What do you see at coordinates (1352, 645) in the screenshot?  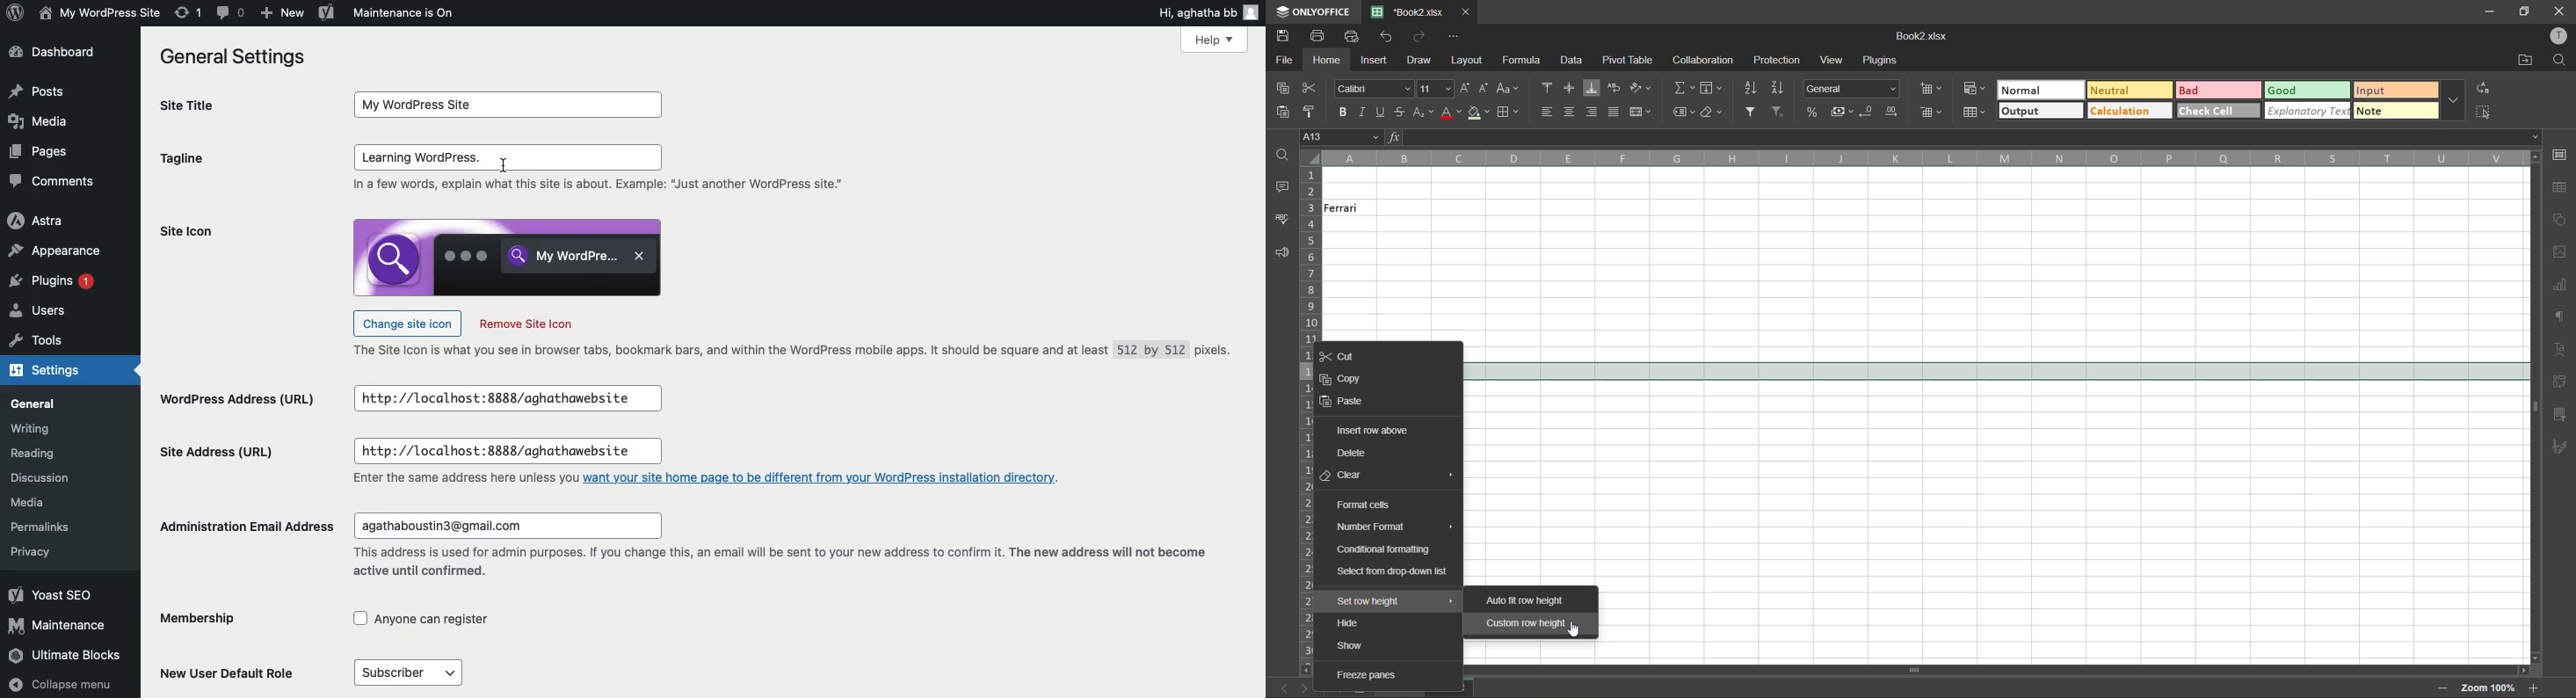 I see `show` at bounding box center [1352, 645].